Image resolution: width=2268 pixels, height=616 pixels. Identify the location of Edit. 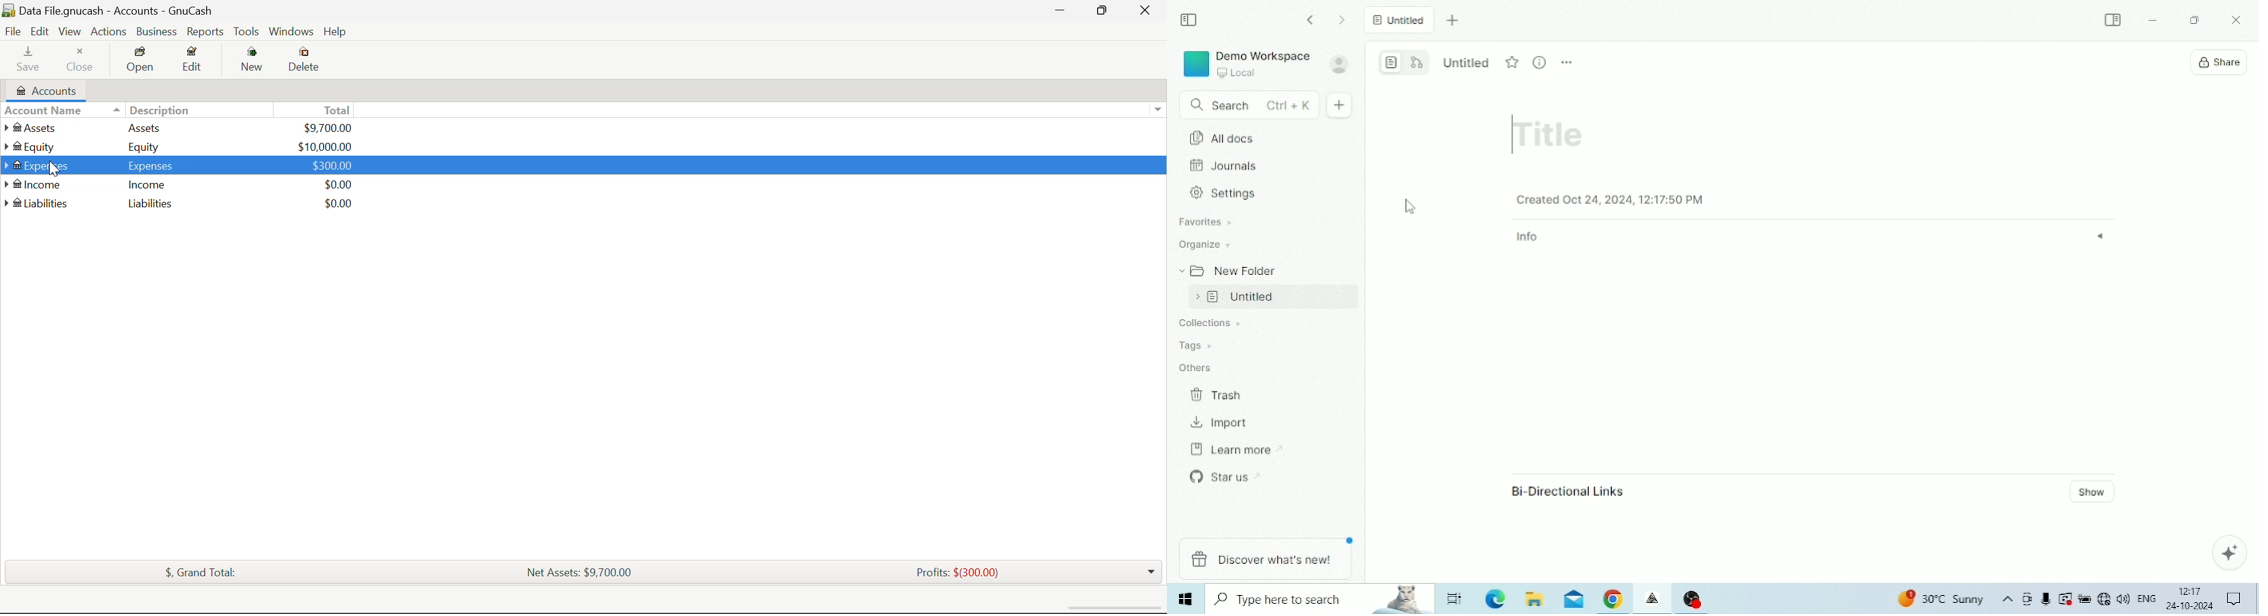
(194, 61).